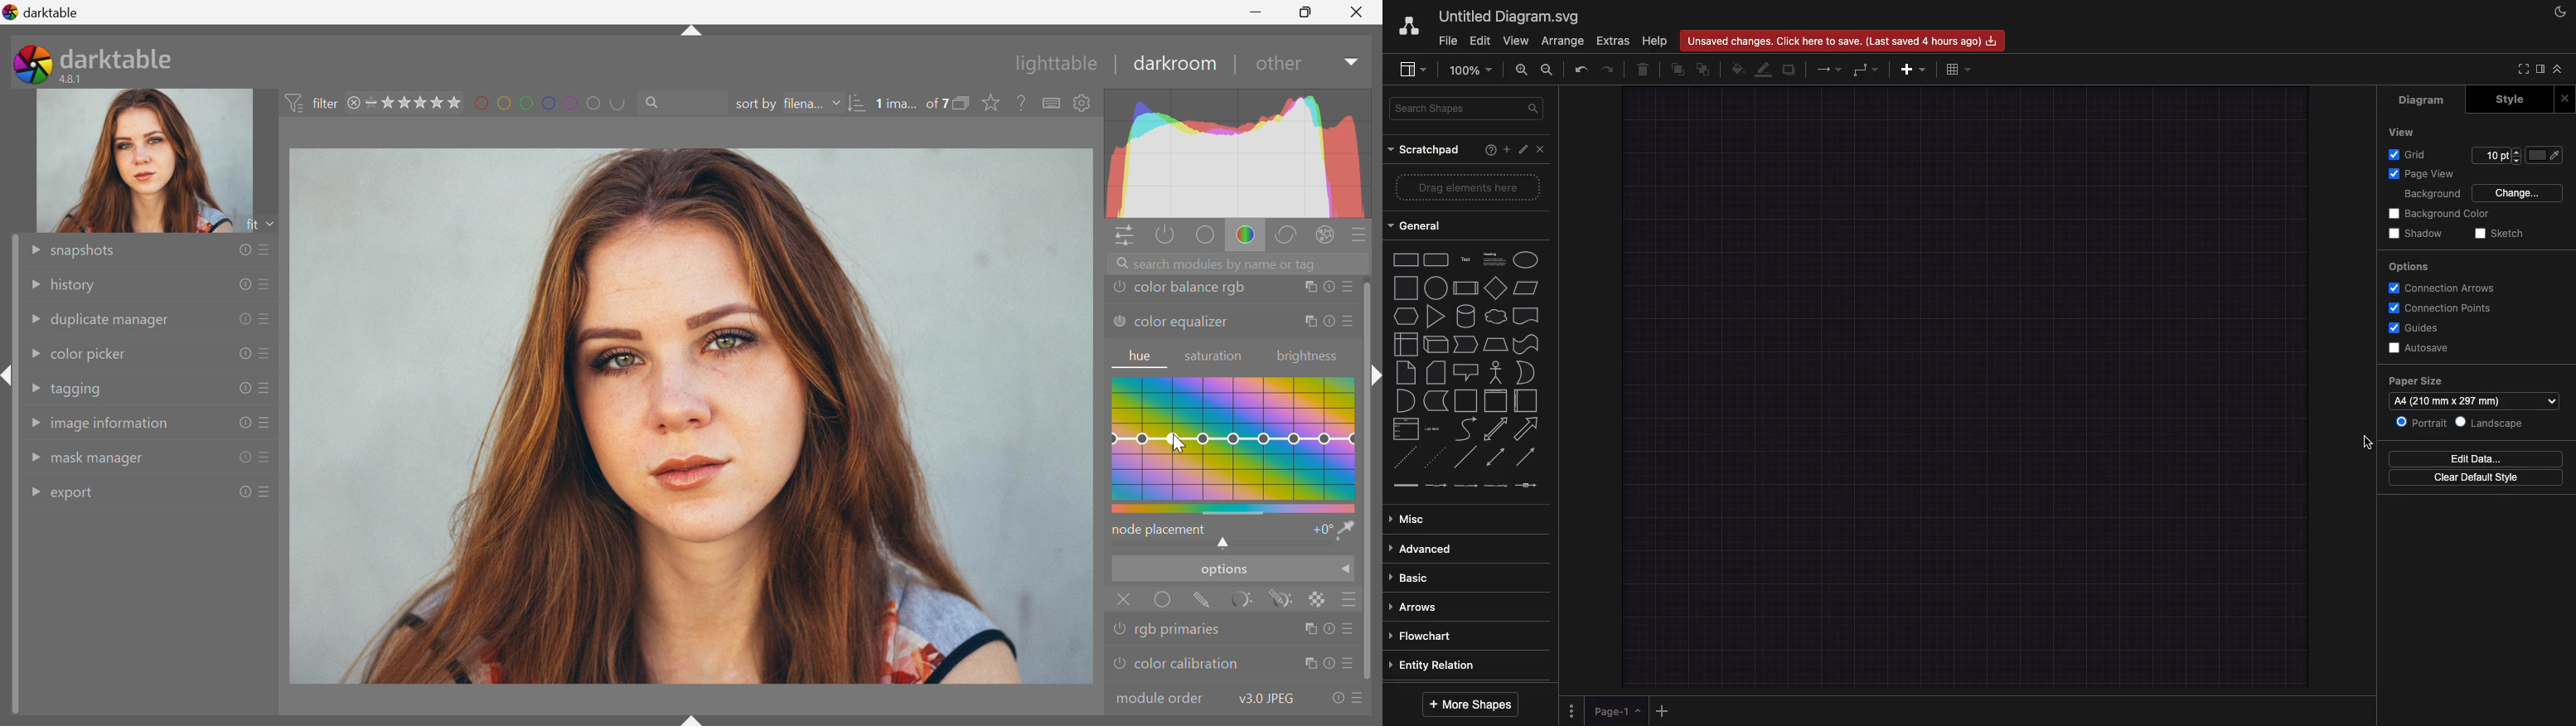  I want to click on effect, so click(1326, 233).